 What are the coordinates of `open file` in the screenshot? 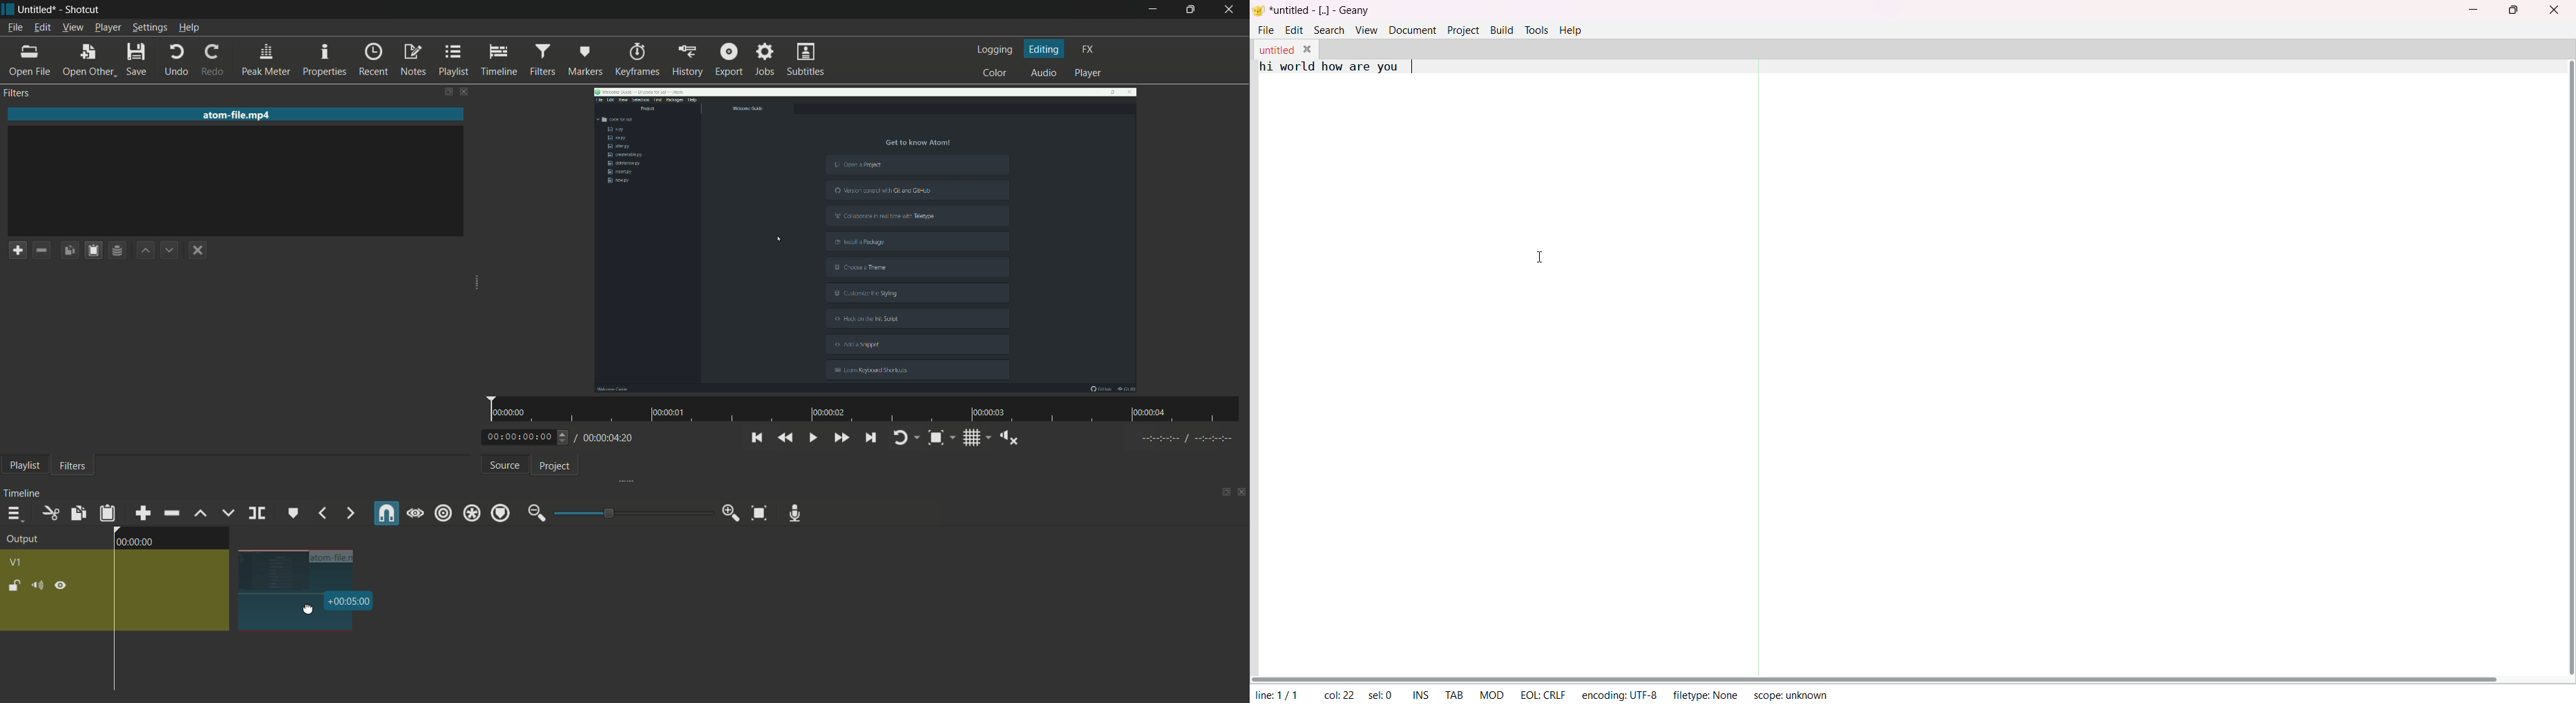 It's located at (29, 61).